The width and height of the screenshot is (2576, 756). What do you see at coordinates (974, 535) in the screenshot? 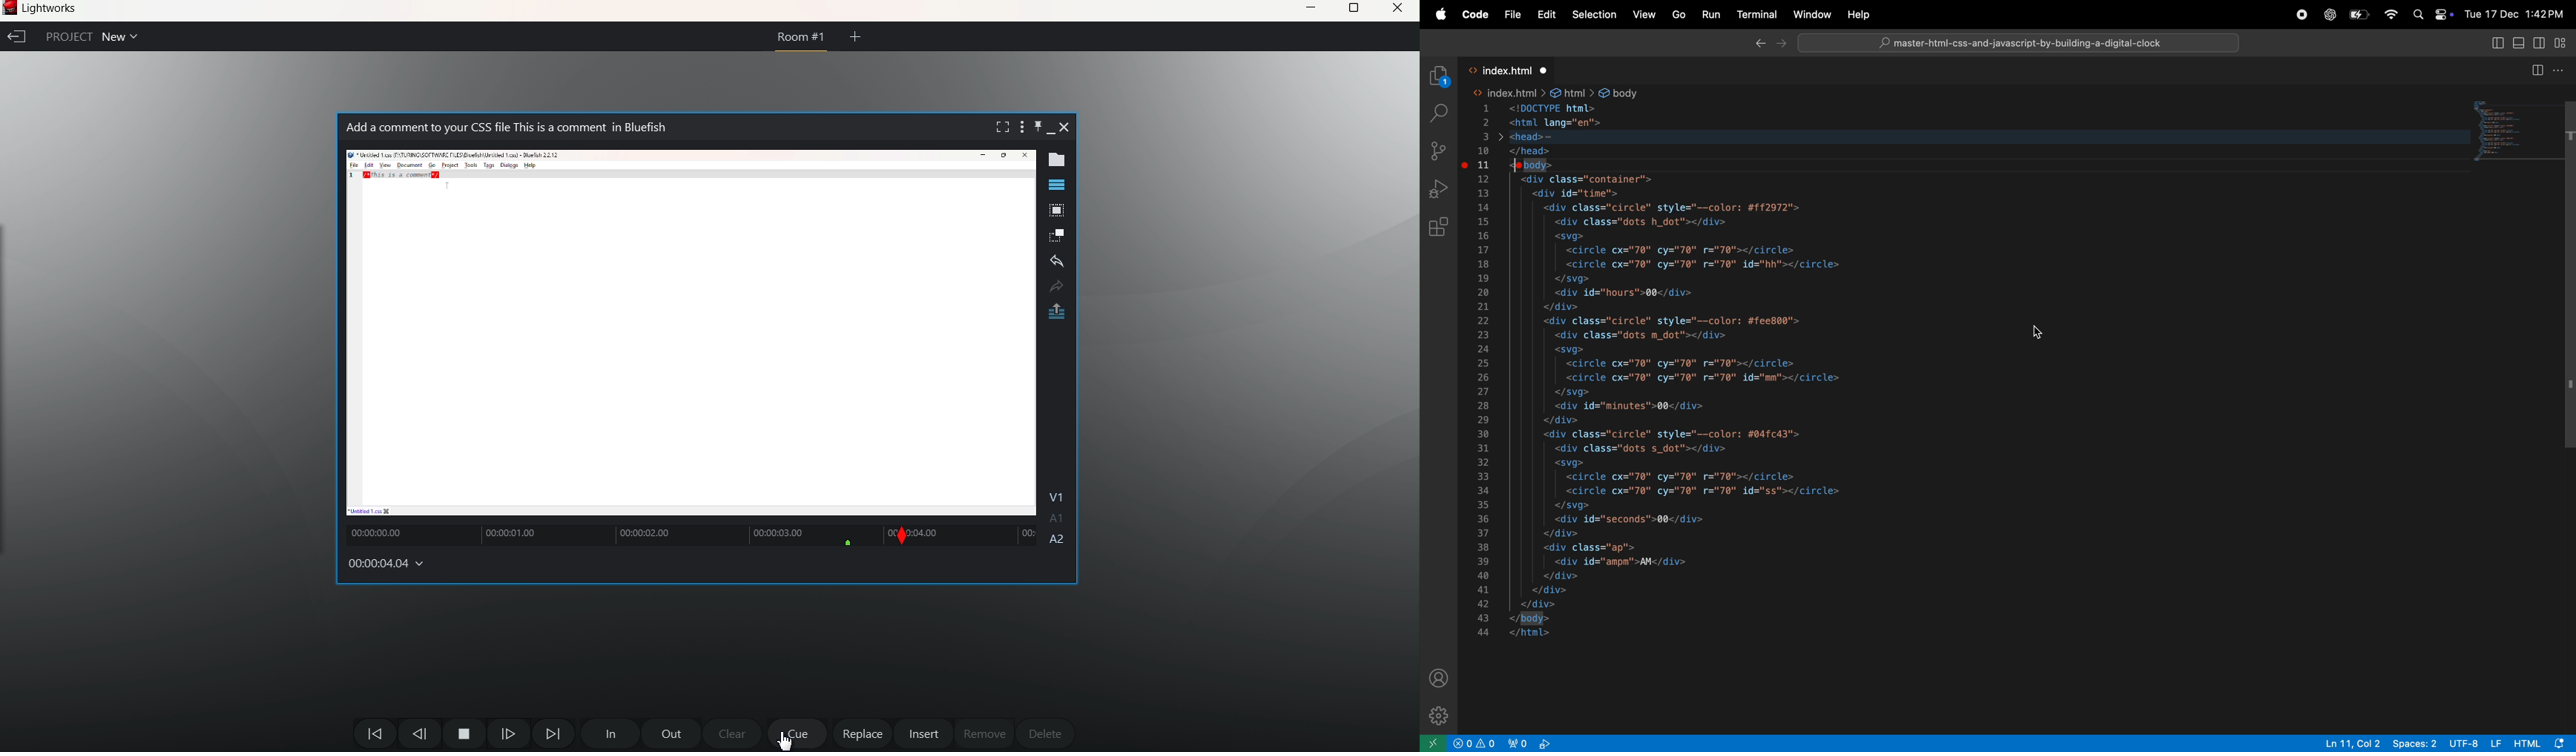
I see `clip track` at bounding box center [974, 535].